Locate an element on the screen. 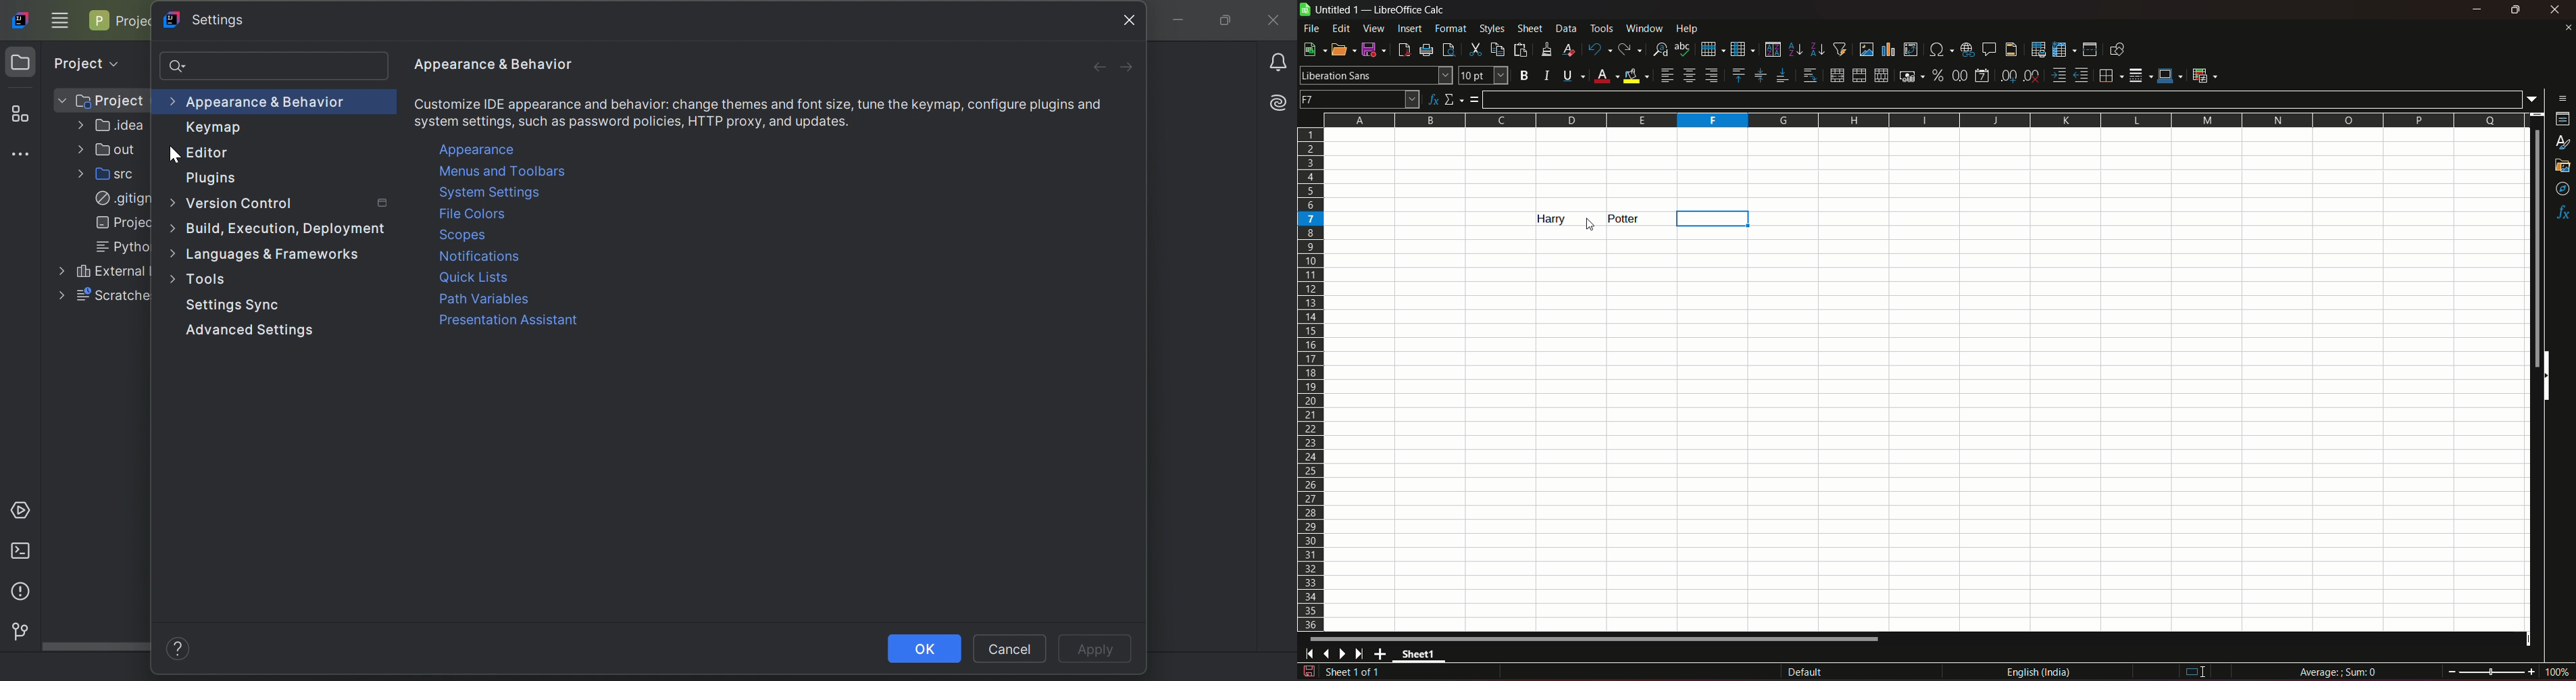 This screenshot has height=700, width=2576. insert comment is located at coordinates (1988, 48).